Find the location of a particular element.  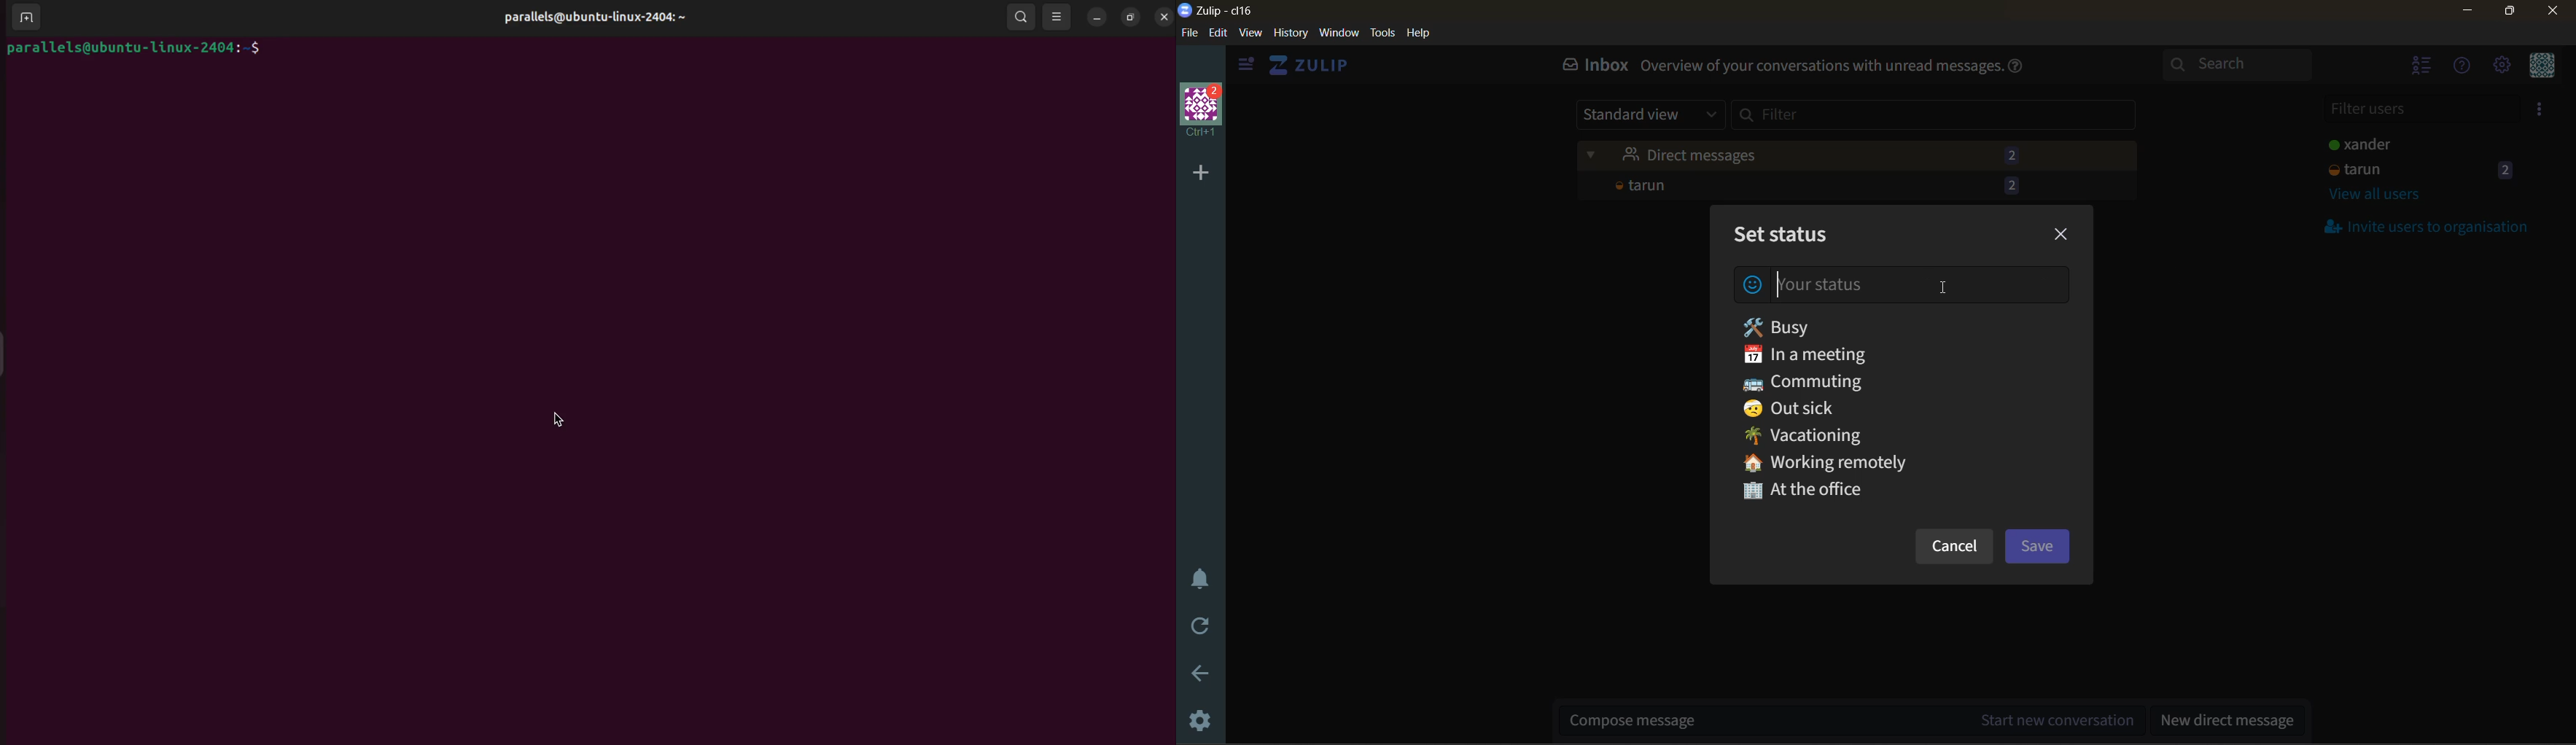

add a new organisation is located at coordinates (1199, 171).